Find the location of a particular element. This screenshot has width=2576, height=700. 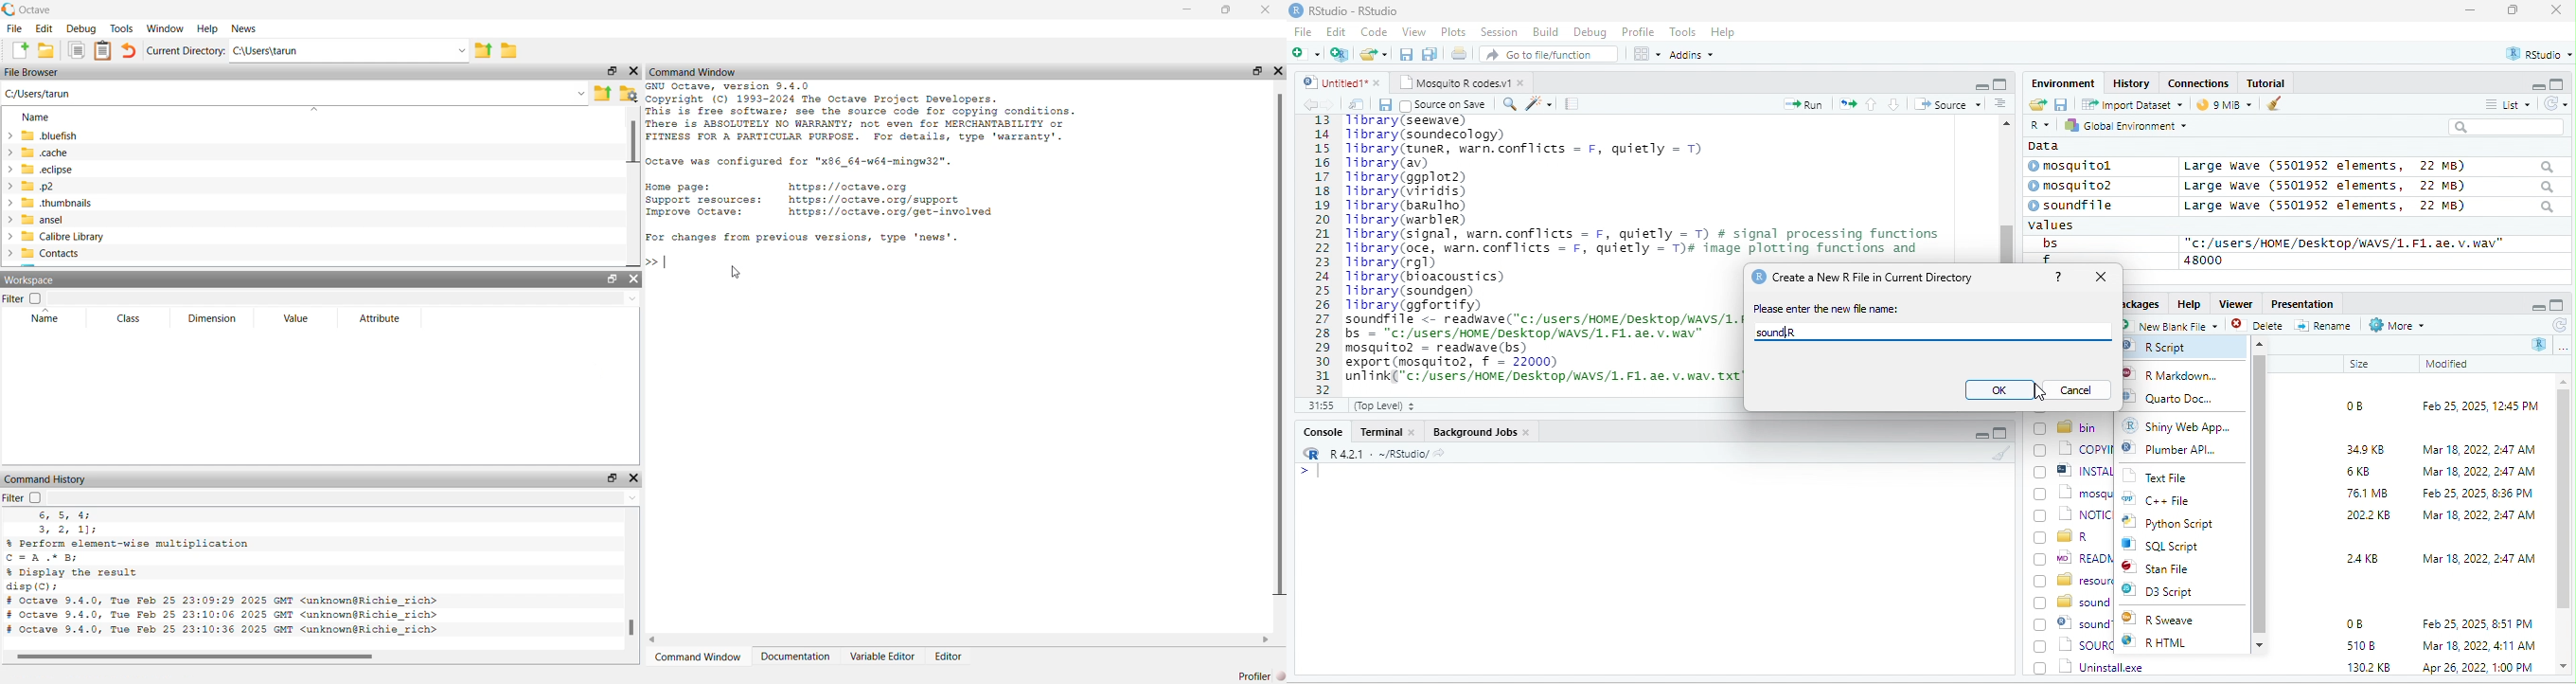

close is located at coordinates (2556, 11).